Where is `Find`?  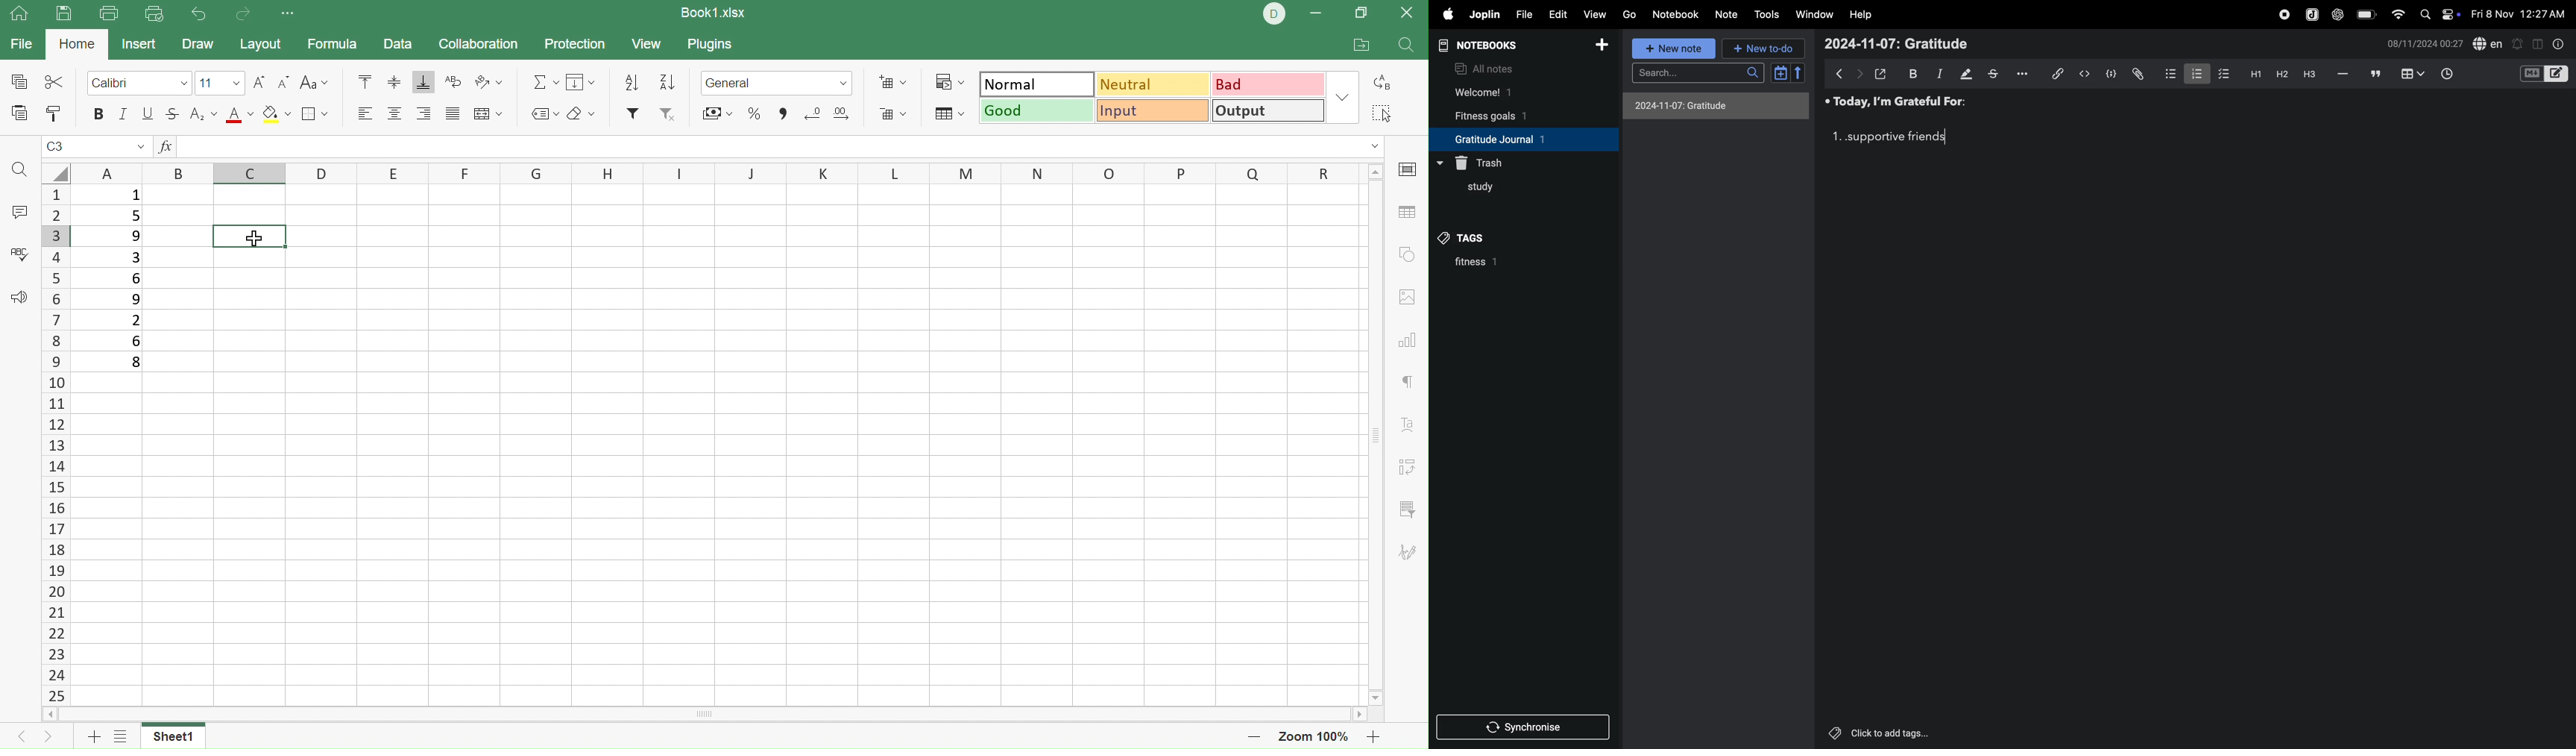 Find is located at coordinates (21, 171).